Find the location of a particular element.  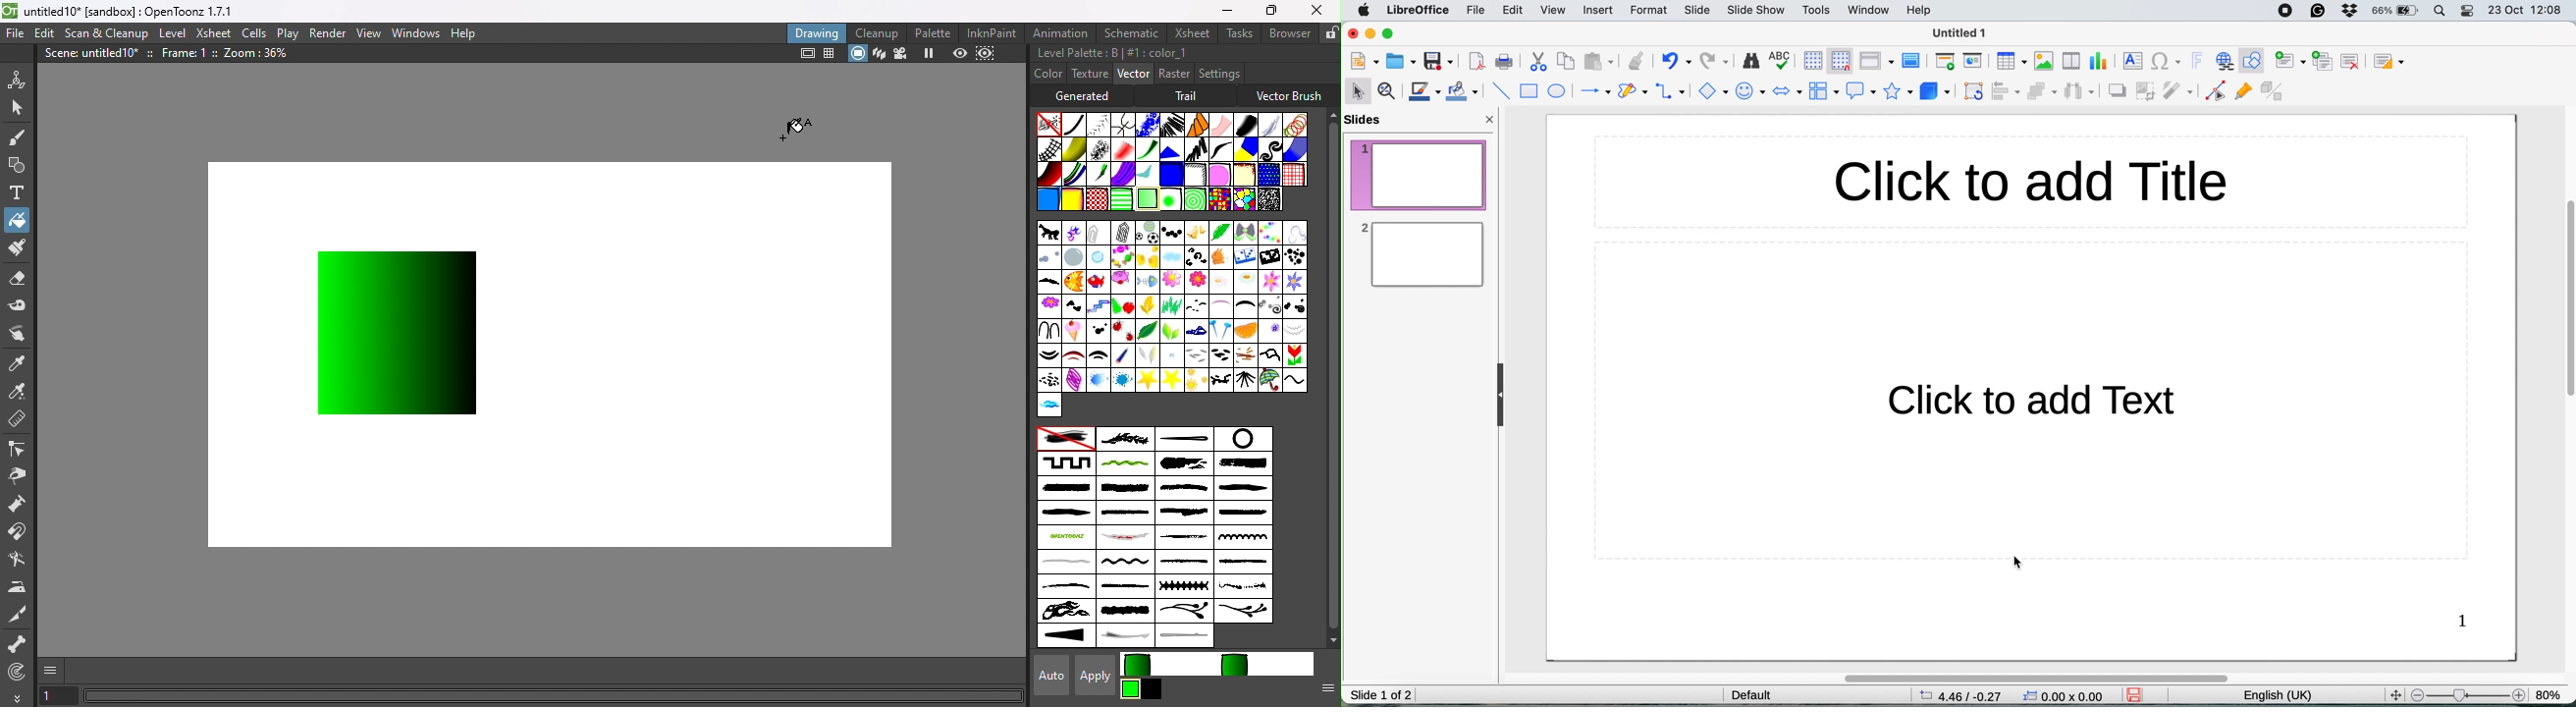

Curl is located at coordinates (1271, 149).